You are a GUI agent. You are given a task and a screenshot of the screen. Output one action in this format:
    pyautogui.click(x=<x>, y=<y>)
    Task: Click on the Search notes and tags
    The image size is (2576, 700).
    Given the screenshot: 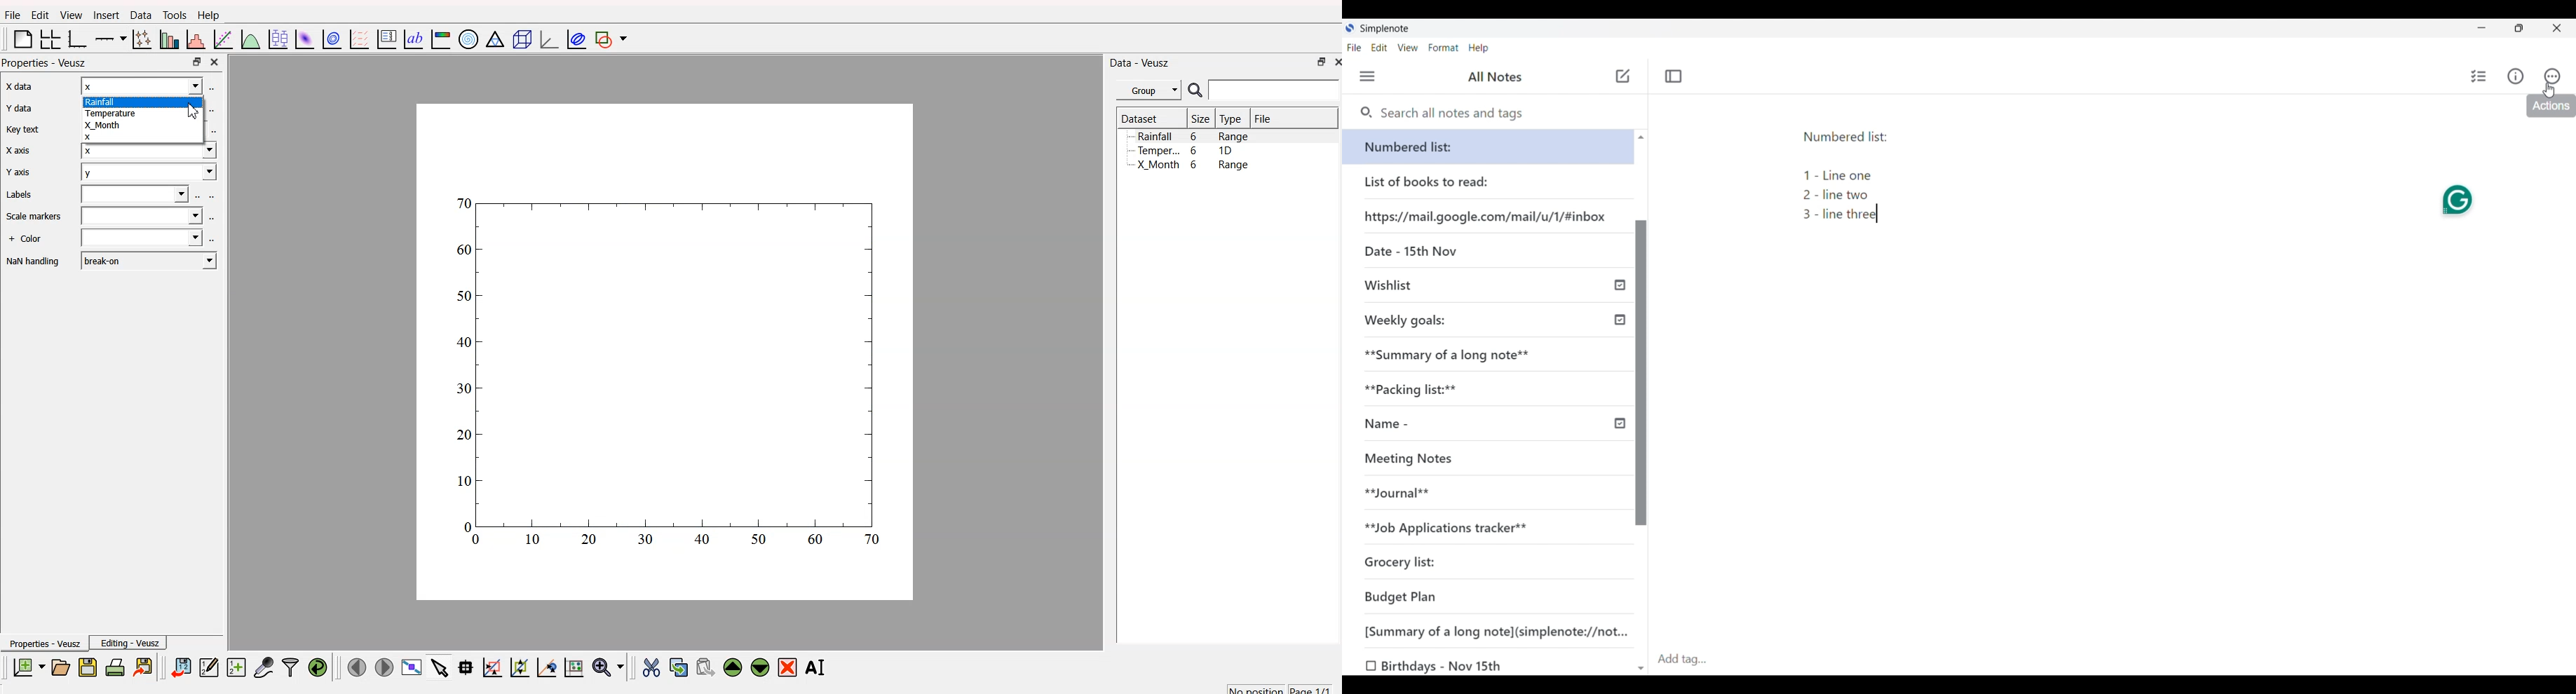 What is the action you would take?
    pyautogui.click(x=1458, y=112)
    